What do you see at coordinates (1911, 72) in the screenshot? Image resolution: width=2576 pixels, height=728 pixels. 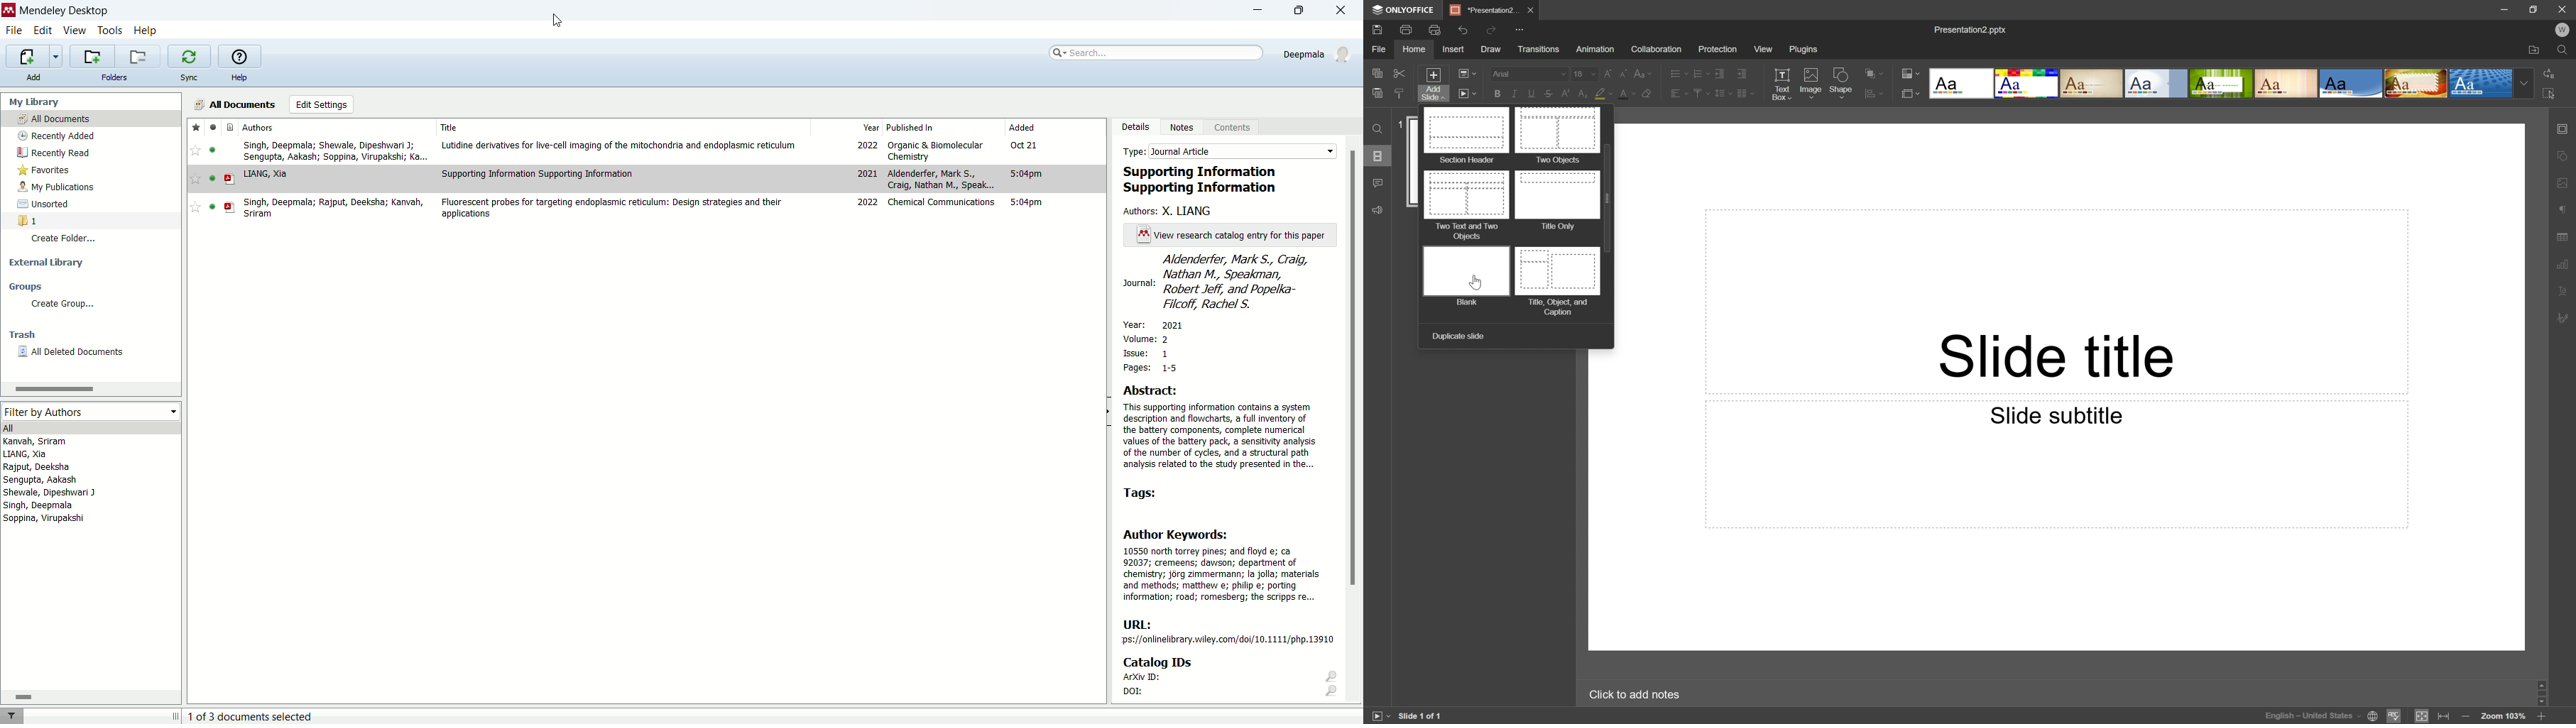 I see `Change color theme` at bounding box center [1911, 72].